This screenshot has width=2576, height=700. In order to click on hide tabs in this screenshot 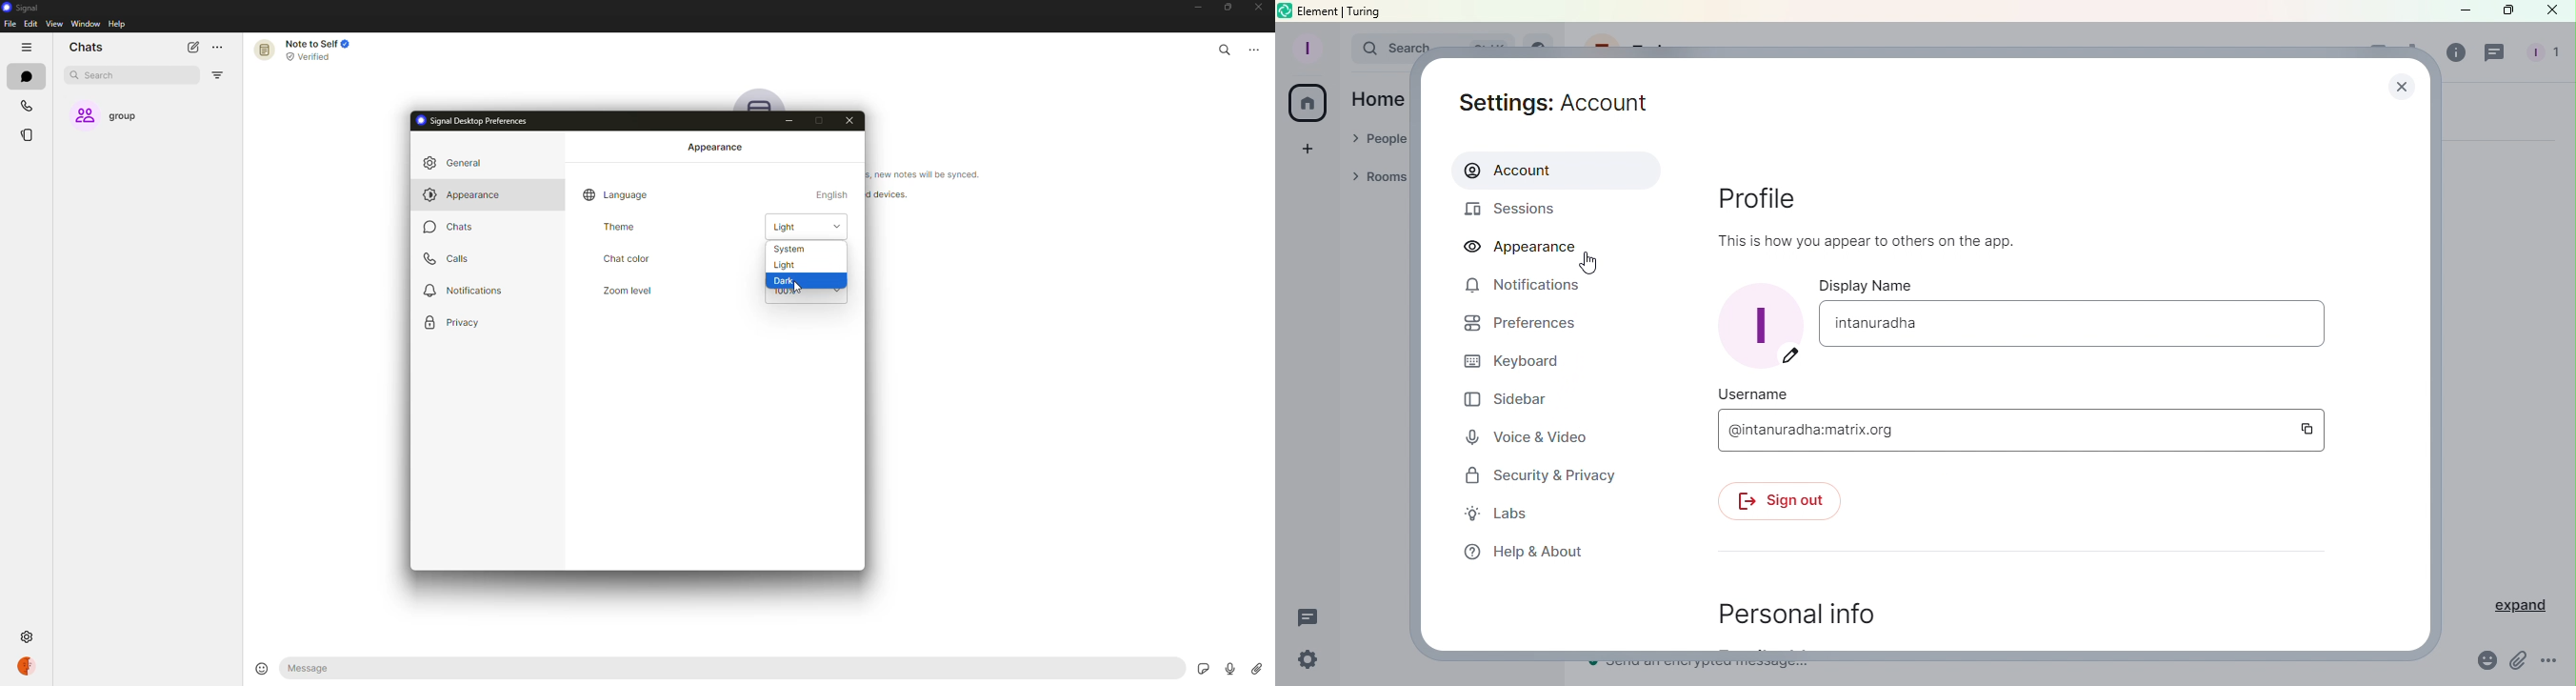, I will do `click(28, 48)`.